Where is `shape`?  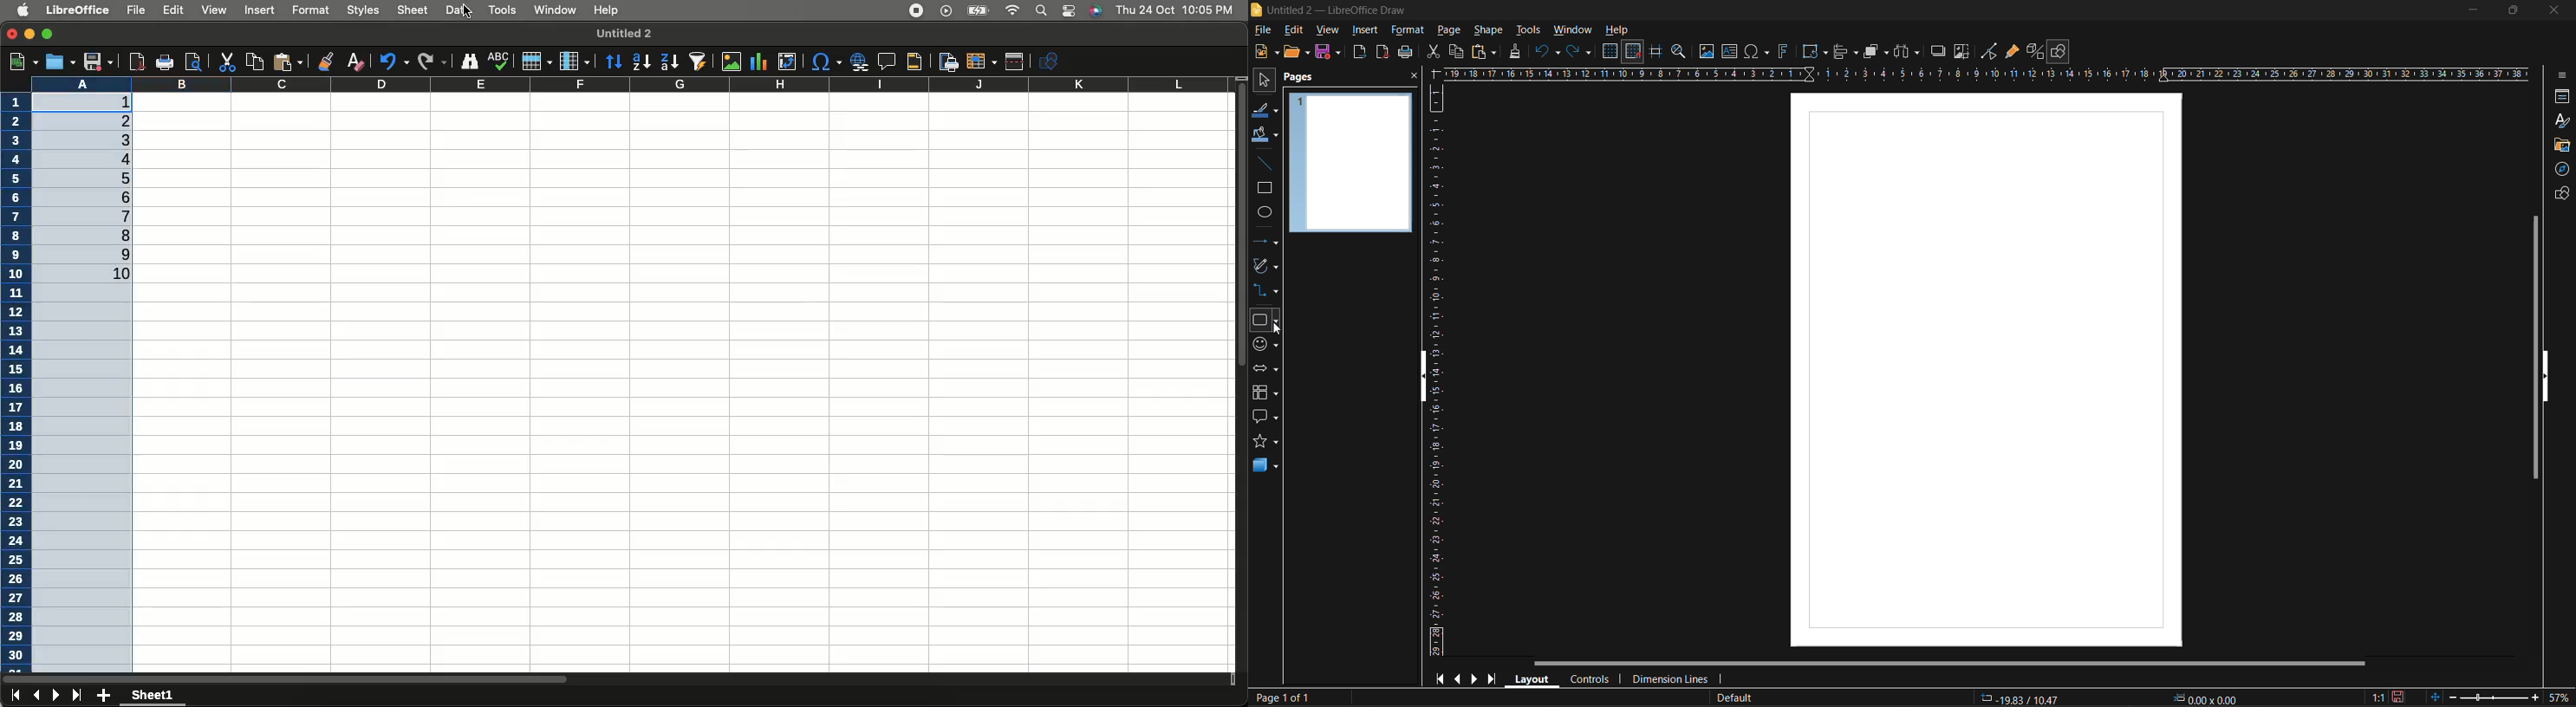 shape is located at coordinates (1492, 30).